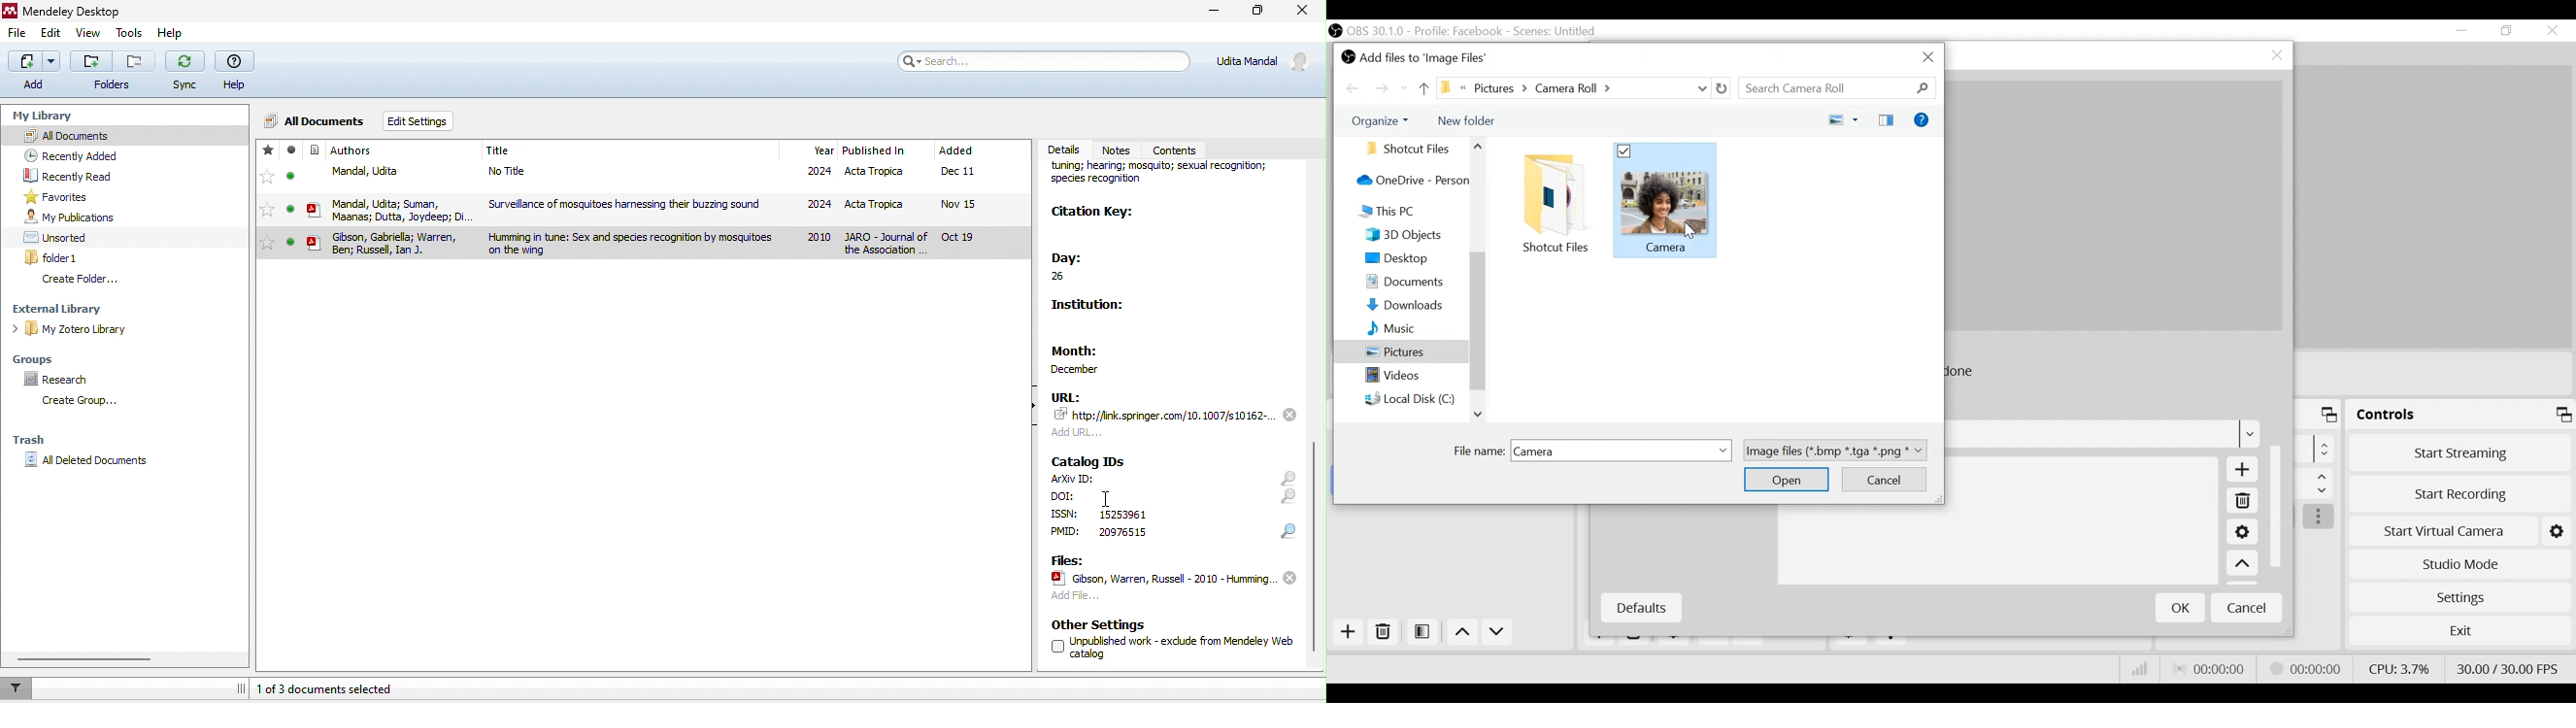 The image size is (2576, 728). Describe the element at coordinates (2508, 31) in the screenshot. I see `Restore` at that location.